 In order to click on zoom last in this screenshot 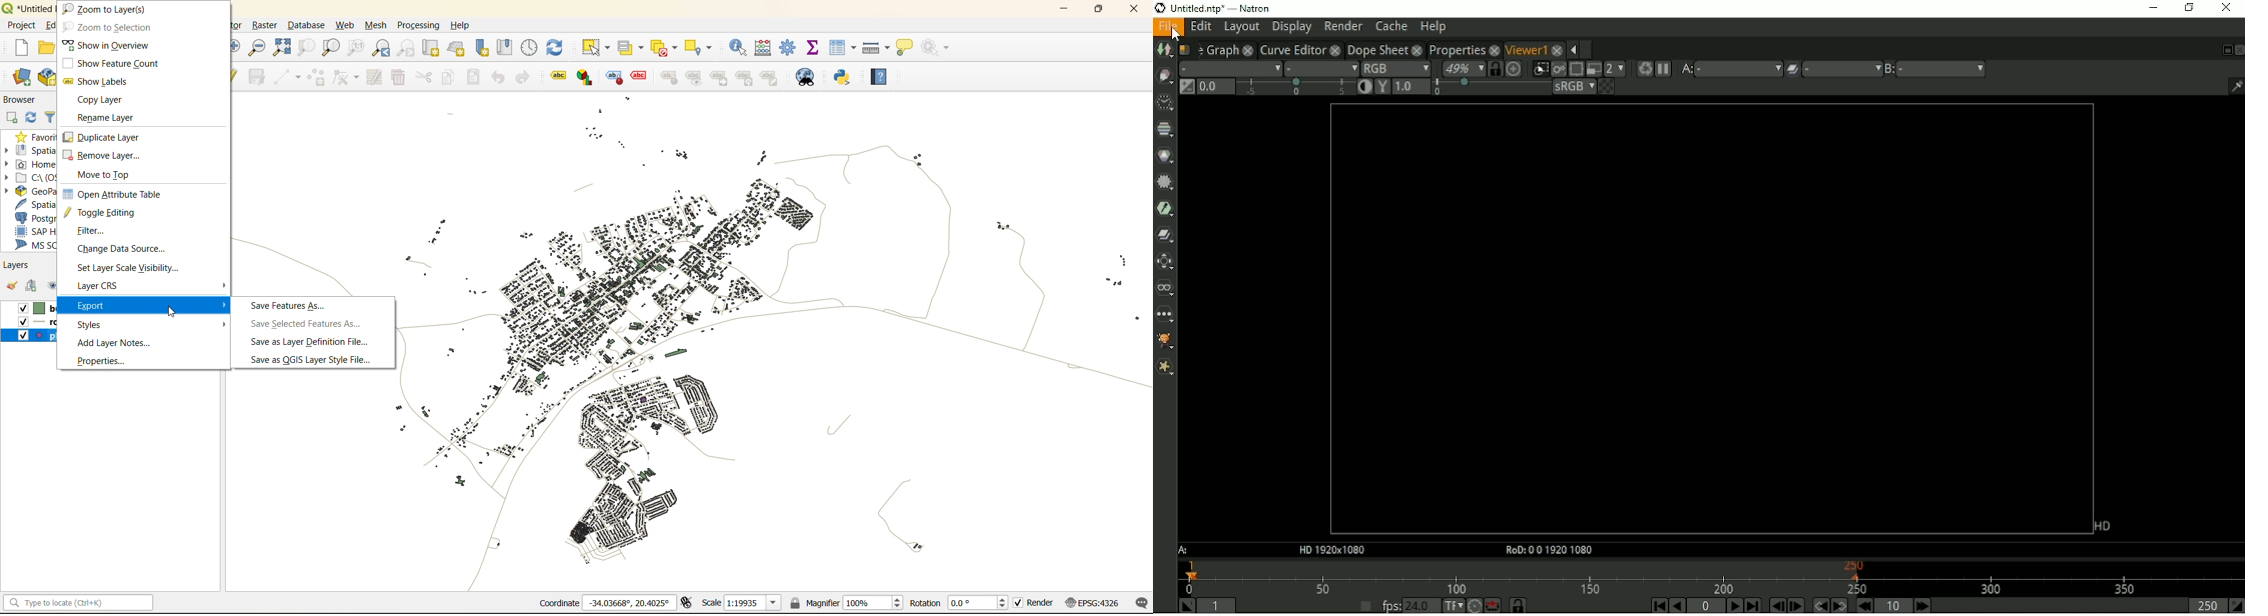, I will do `click(383, 47)`.